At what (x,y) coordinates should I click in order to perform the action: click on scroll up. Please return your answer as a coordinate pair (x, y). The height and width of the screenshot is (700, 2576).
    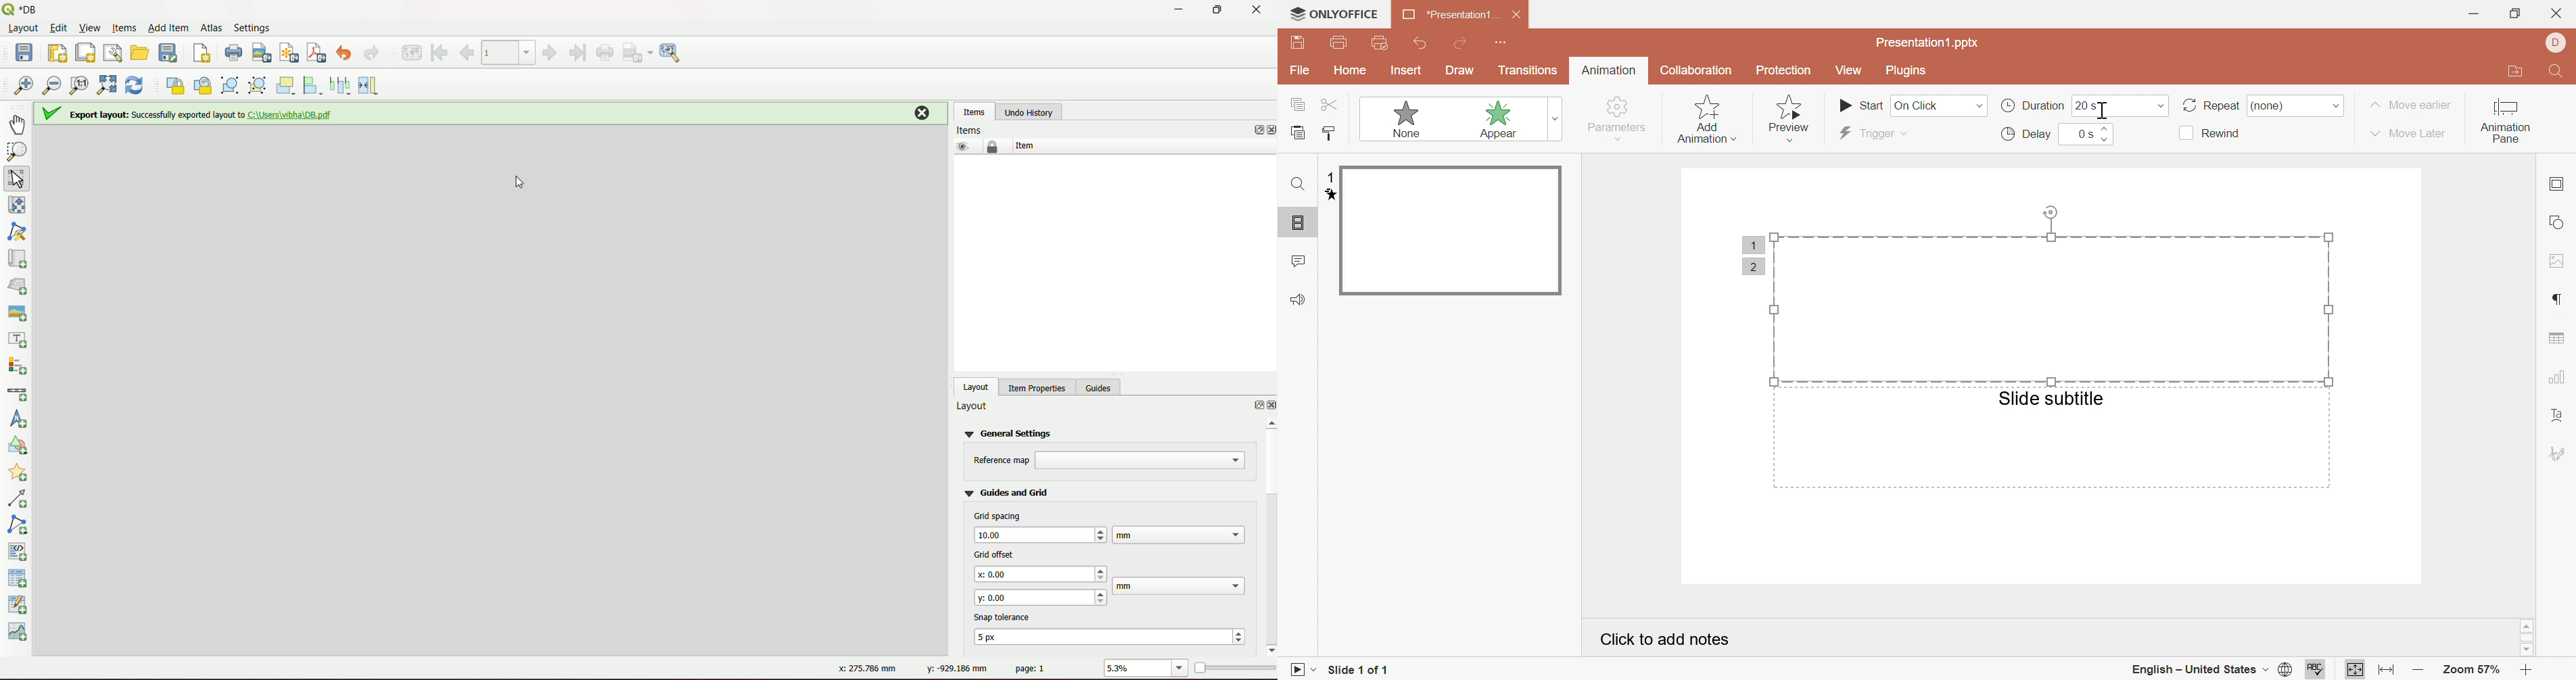
    Looking at the image, I should click on (2527, 626).